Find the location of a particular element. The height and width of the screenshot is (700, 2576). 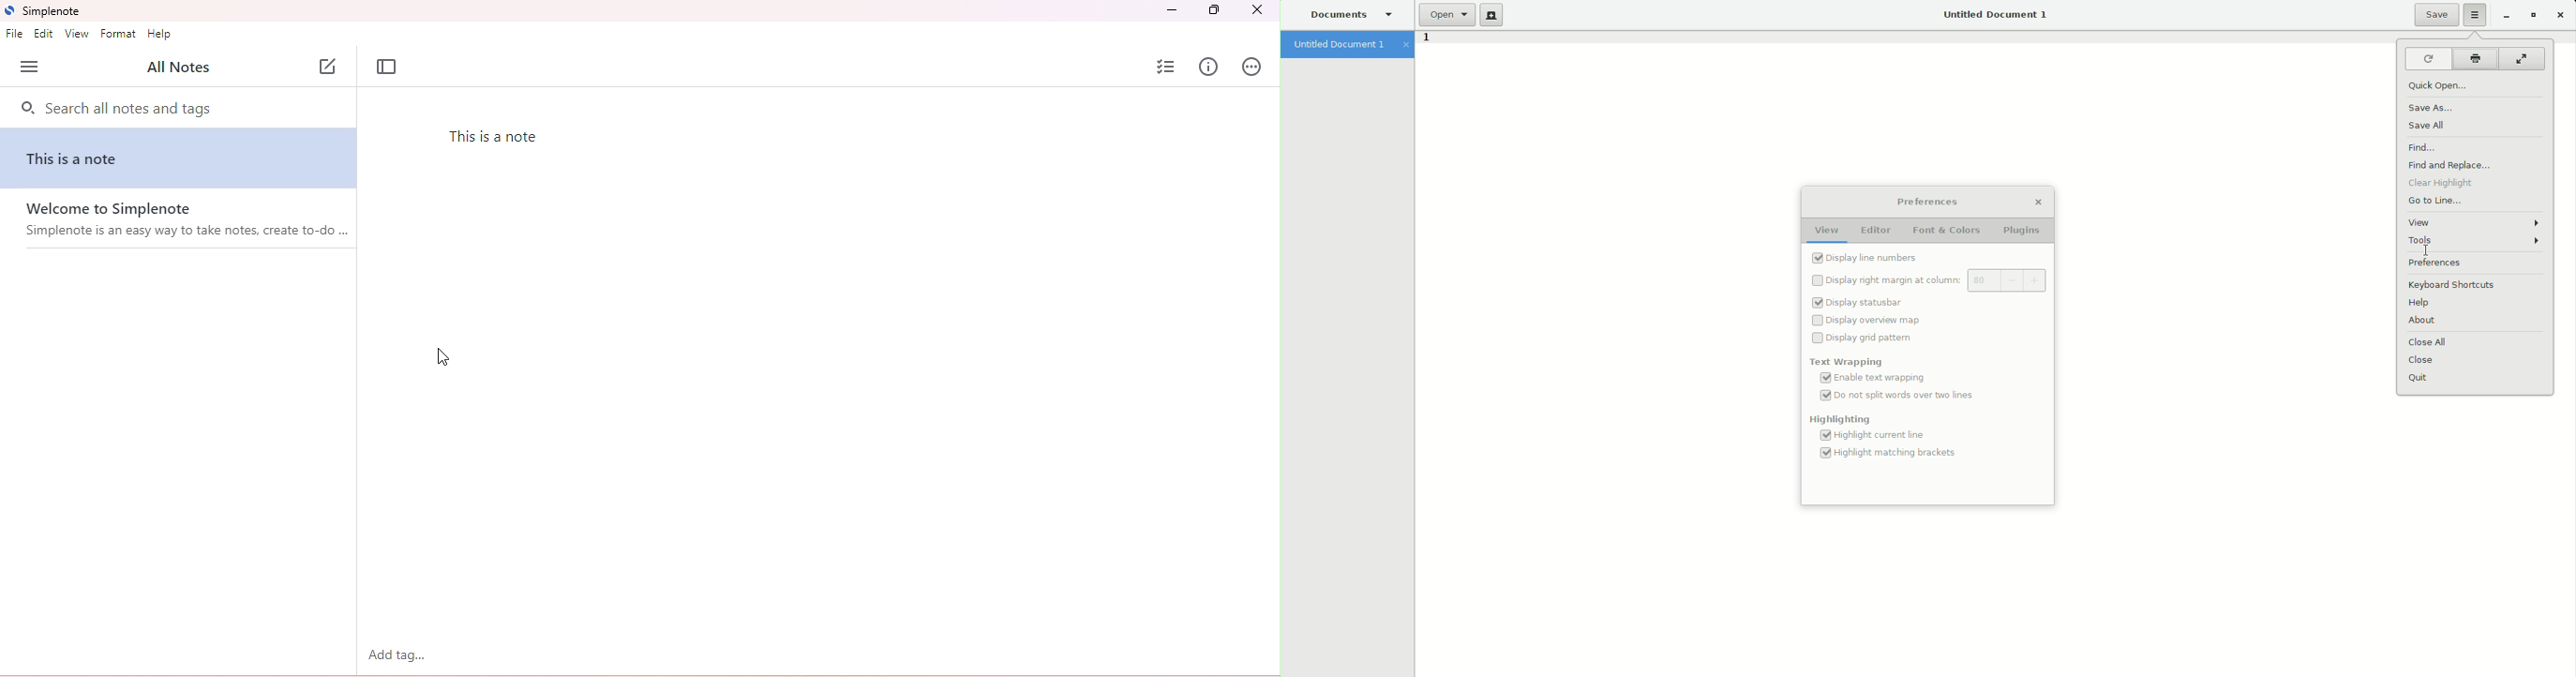

simplenote is located at coordinates (43, 10).